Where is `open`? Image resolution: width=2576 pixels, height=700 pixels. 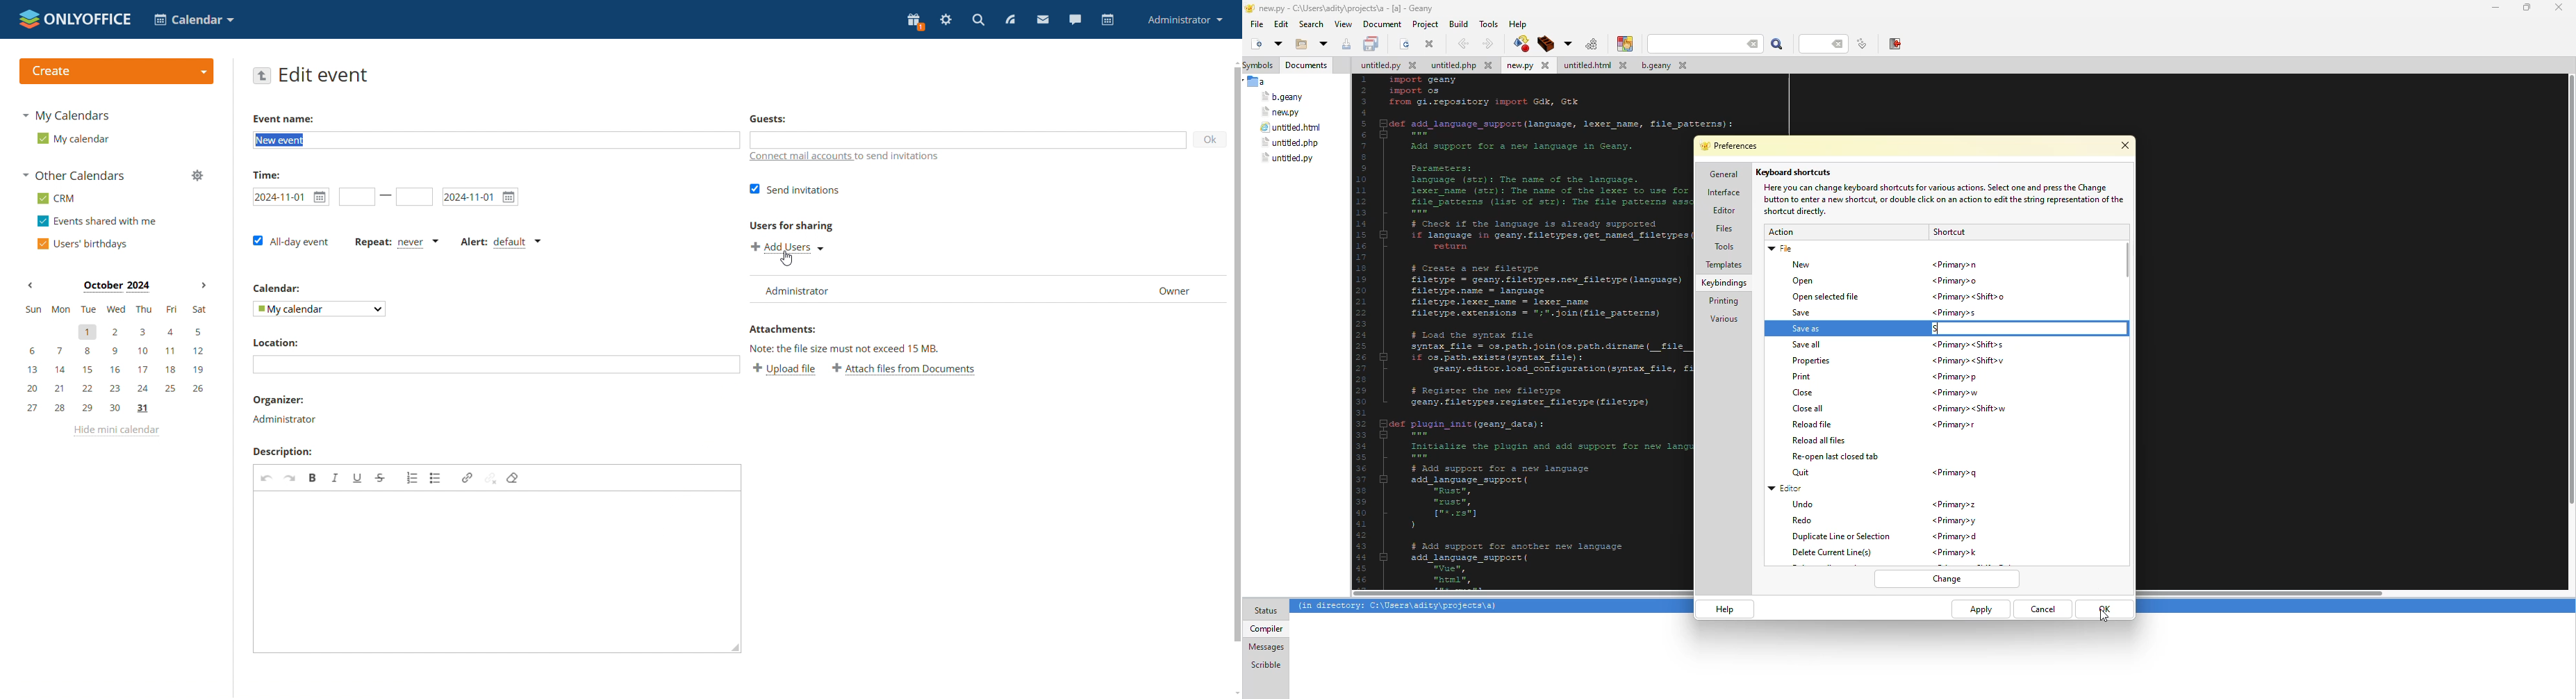 open is located at coordinates (1803, 280).